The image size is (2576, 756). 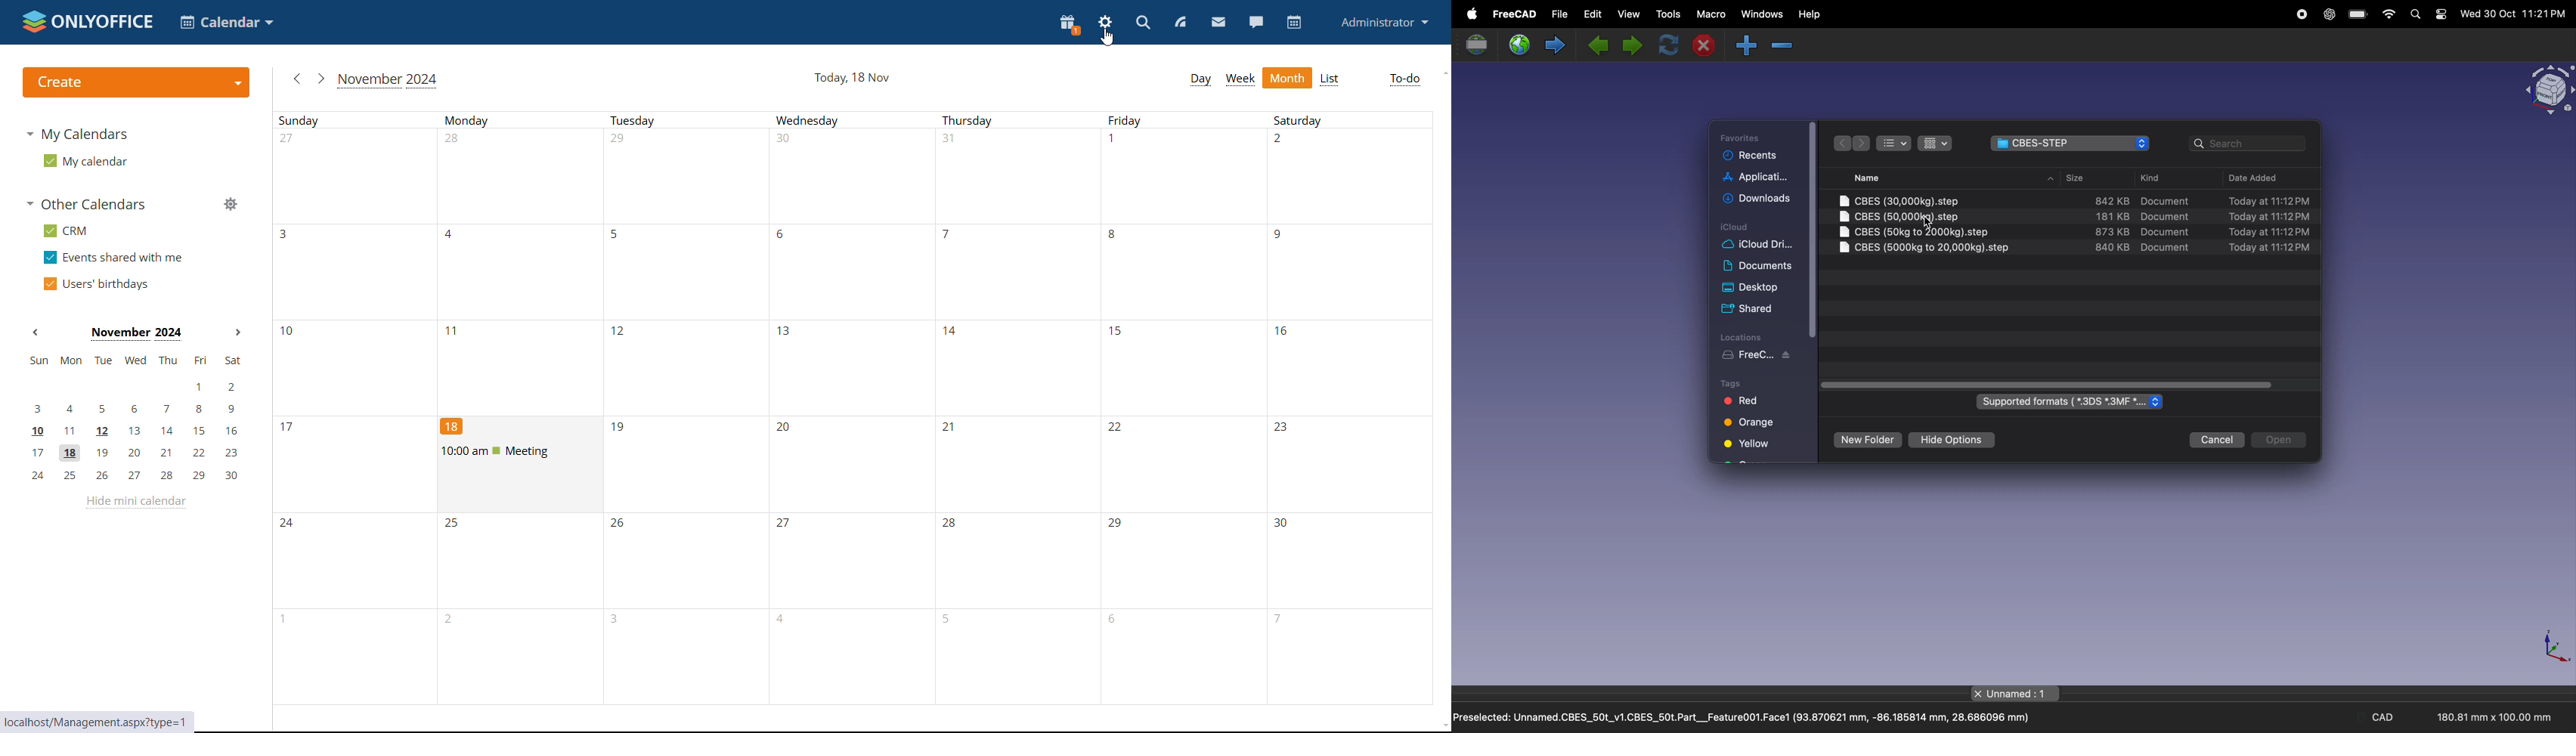 I want to click on step file 4, so click(x=2073, y=248).